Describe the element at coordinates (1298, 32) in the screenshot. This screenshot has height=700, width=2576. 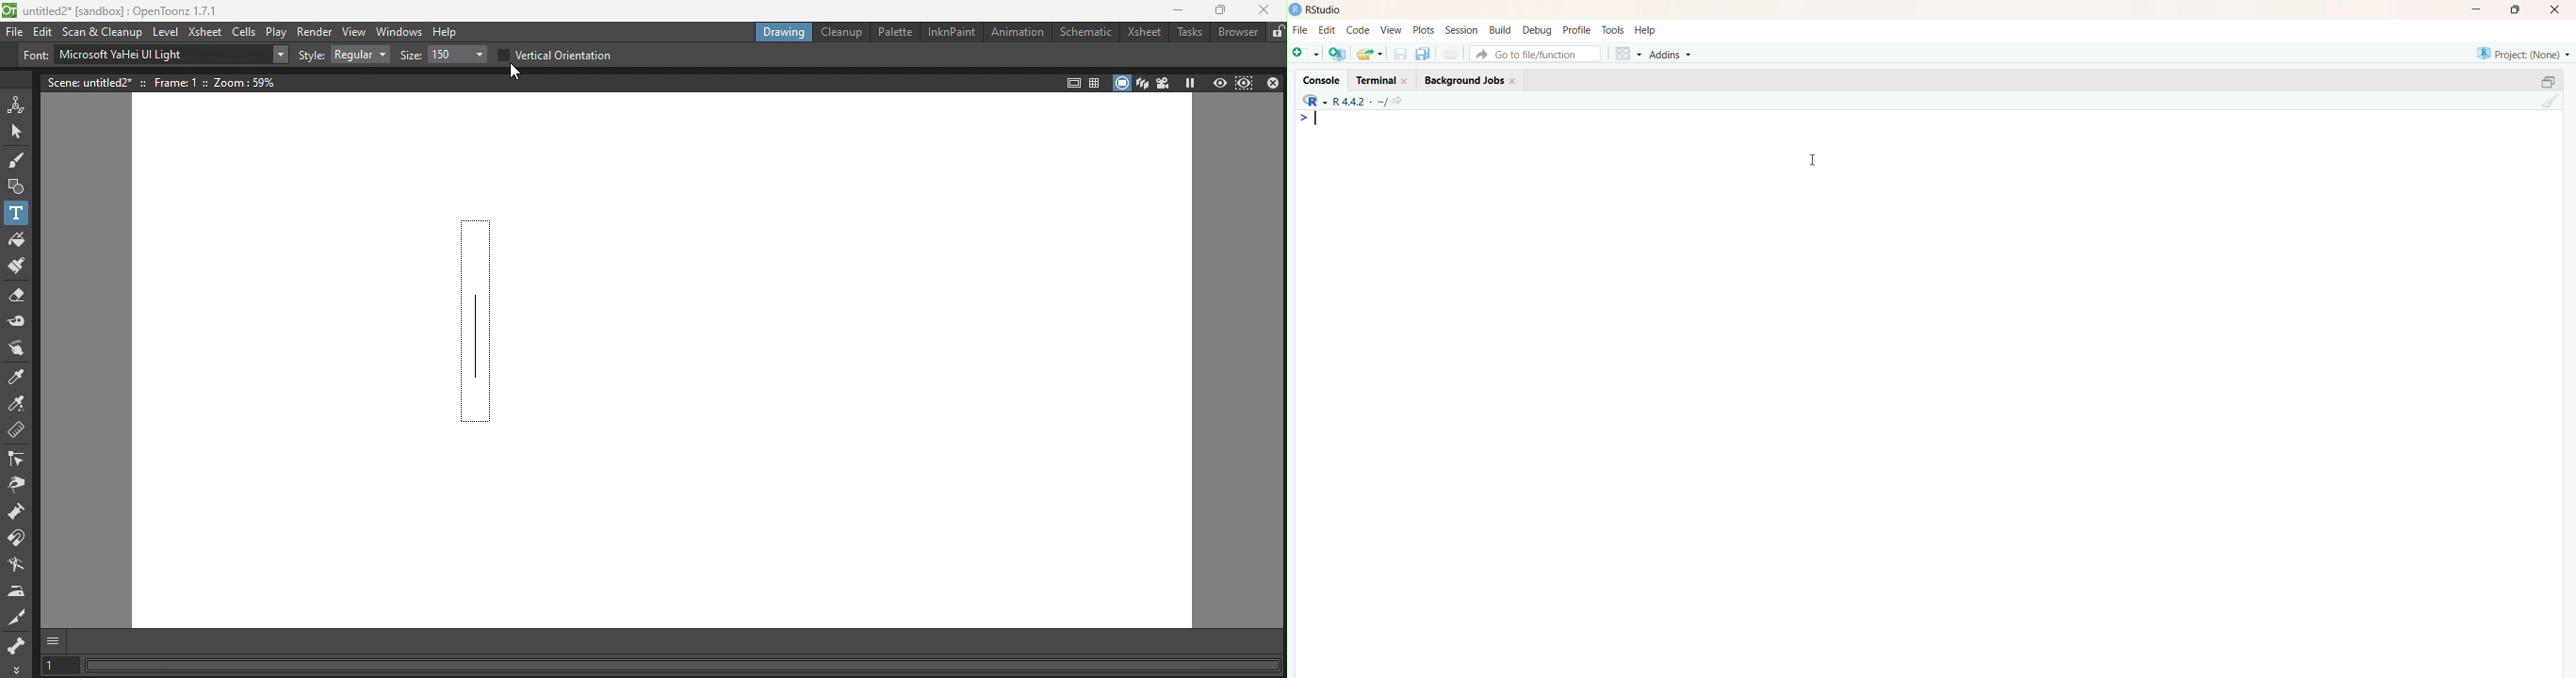
I see `File` at that location.